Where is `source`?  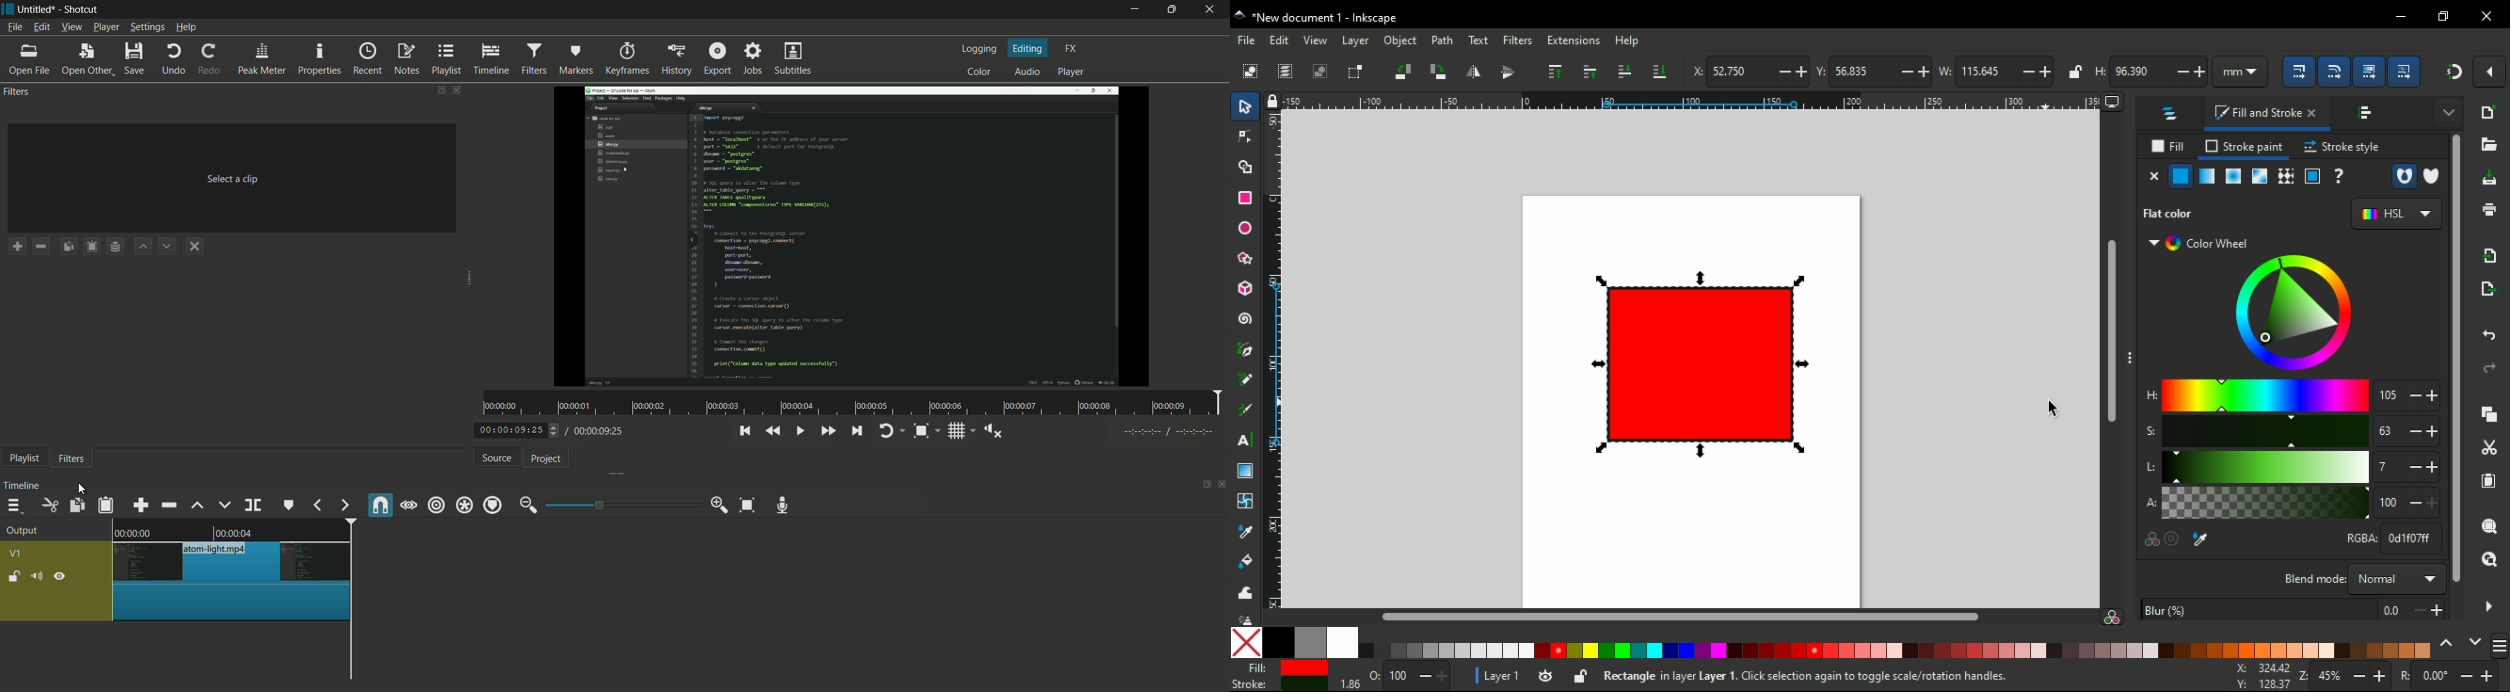 source is located at coordinates (497, 458).